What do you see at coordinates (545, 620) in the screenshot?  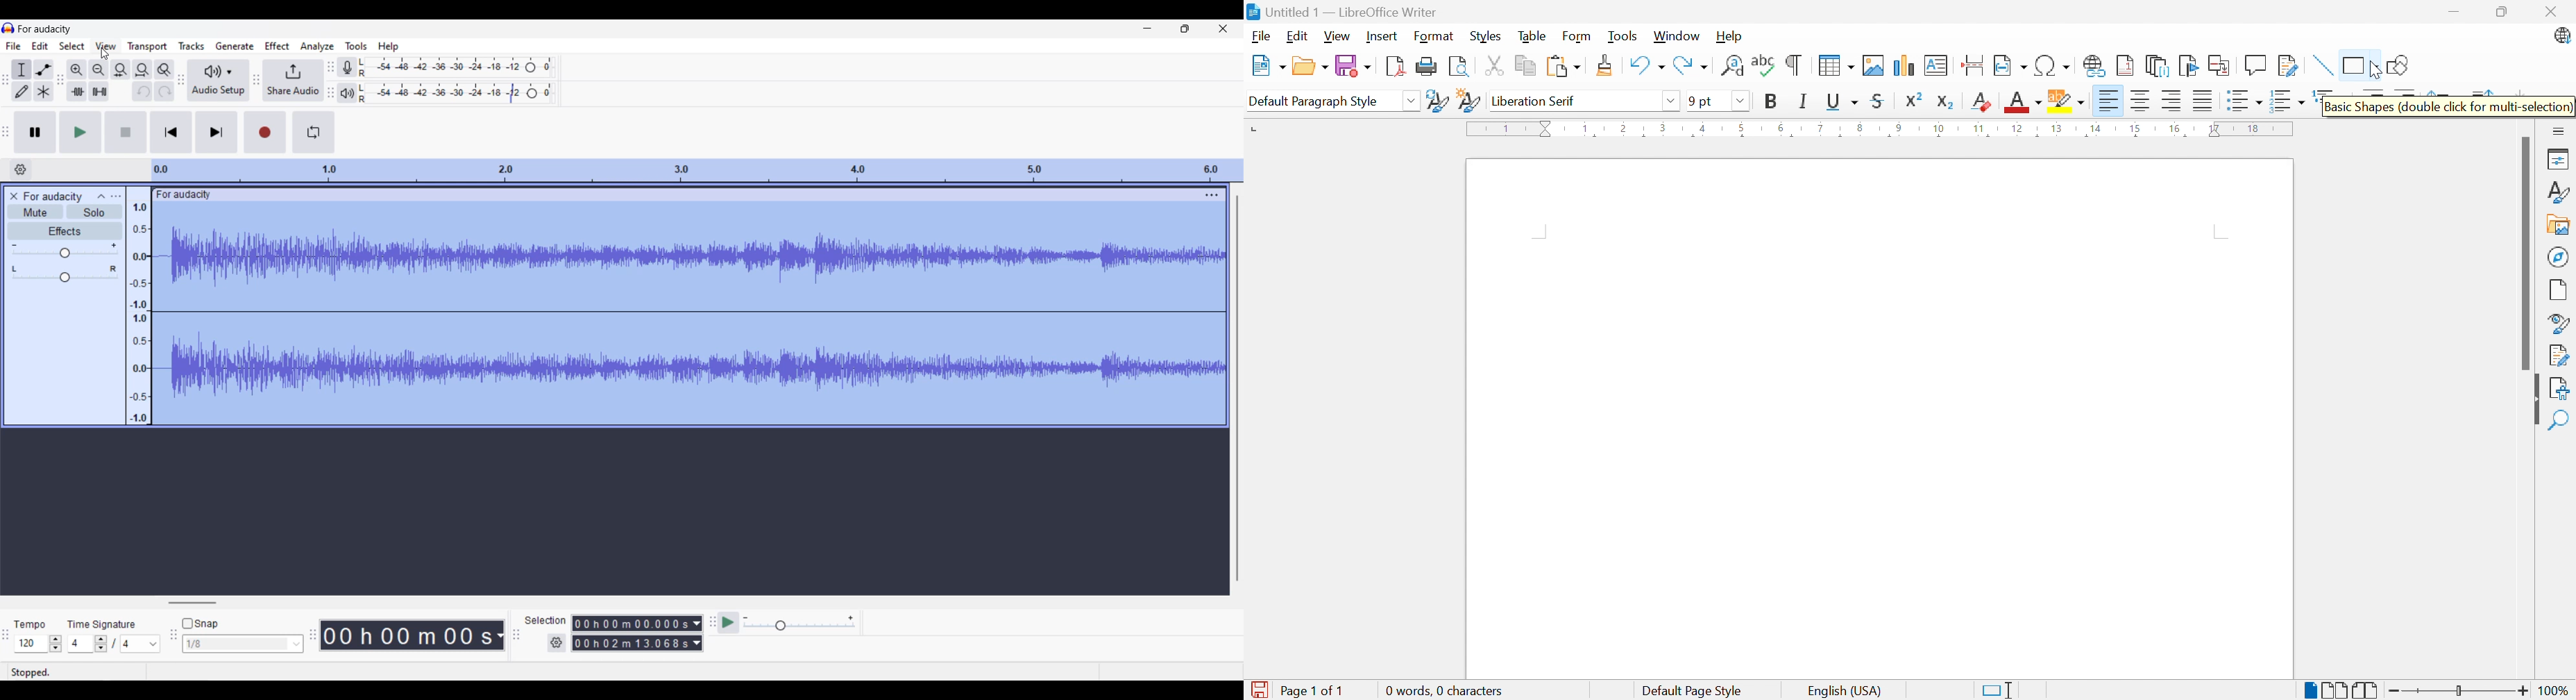 I see `Indicates selection duration settings` at bounding box center [545, 620].